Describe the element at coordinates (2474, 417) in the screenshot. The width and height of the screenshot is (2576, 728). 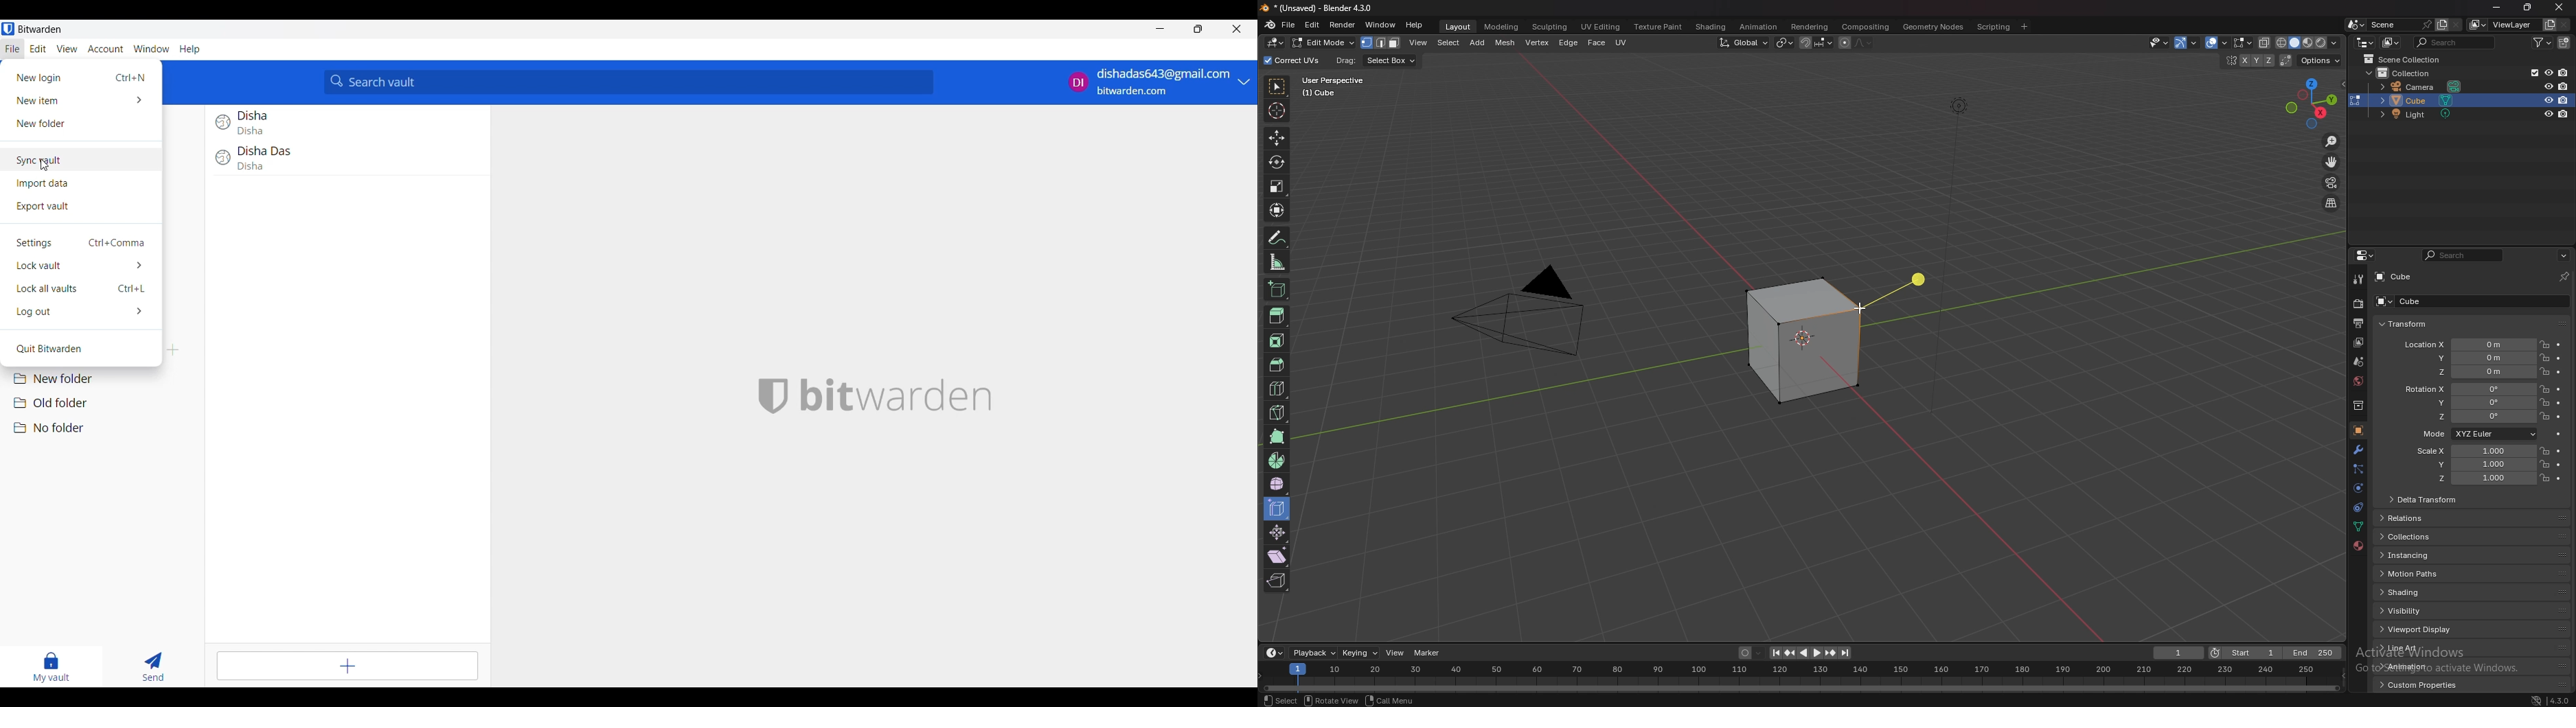
I see `rotation z` at that location.